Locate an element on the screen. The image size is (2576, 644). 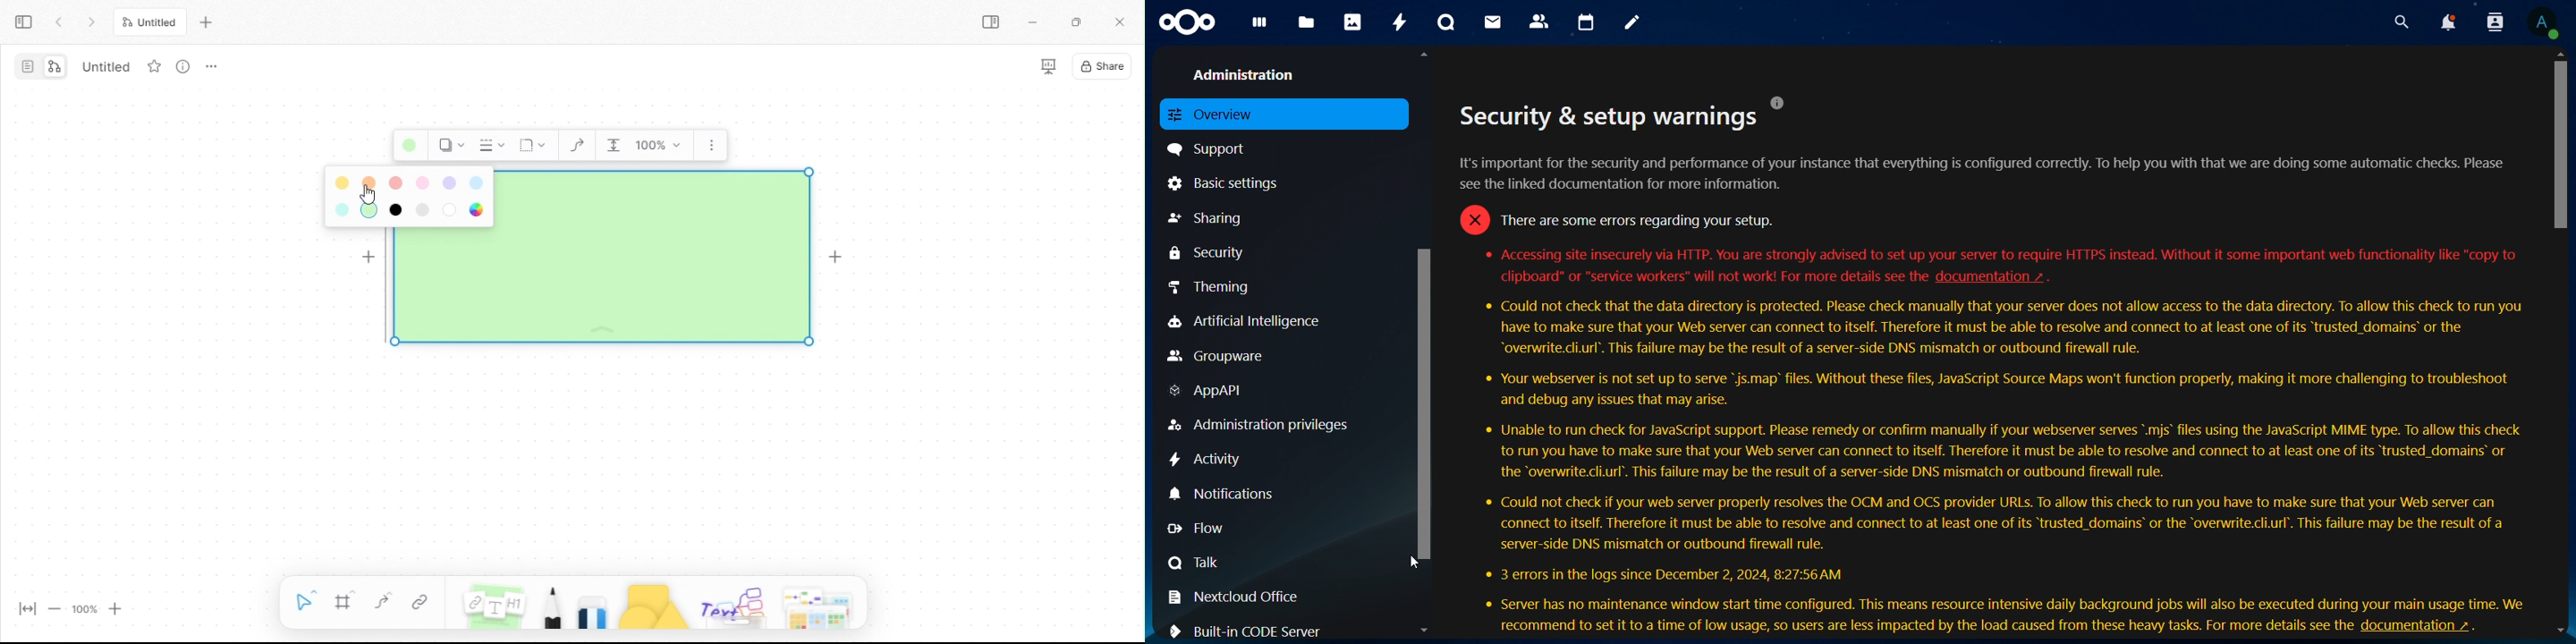
restore is located at coordinates (1081, 22).